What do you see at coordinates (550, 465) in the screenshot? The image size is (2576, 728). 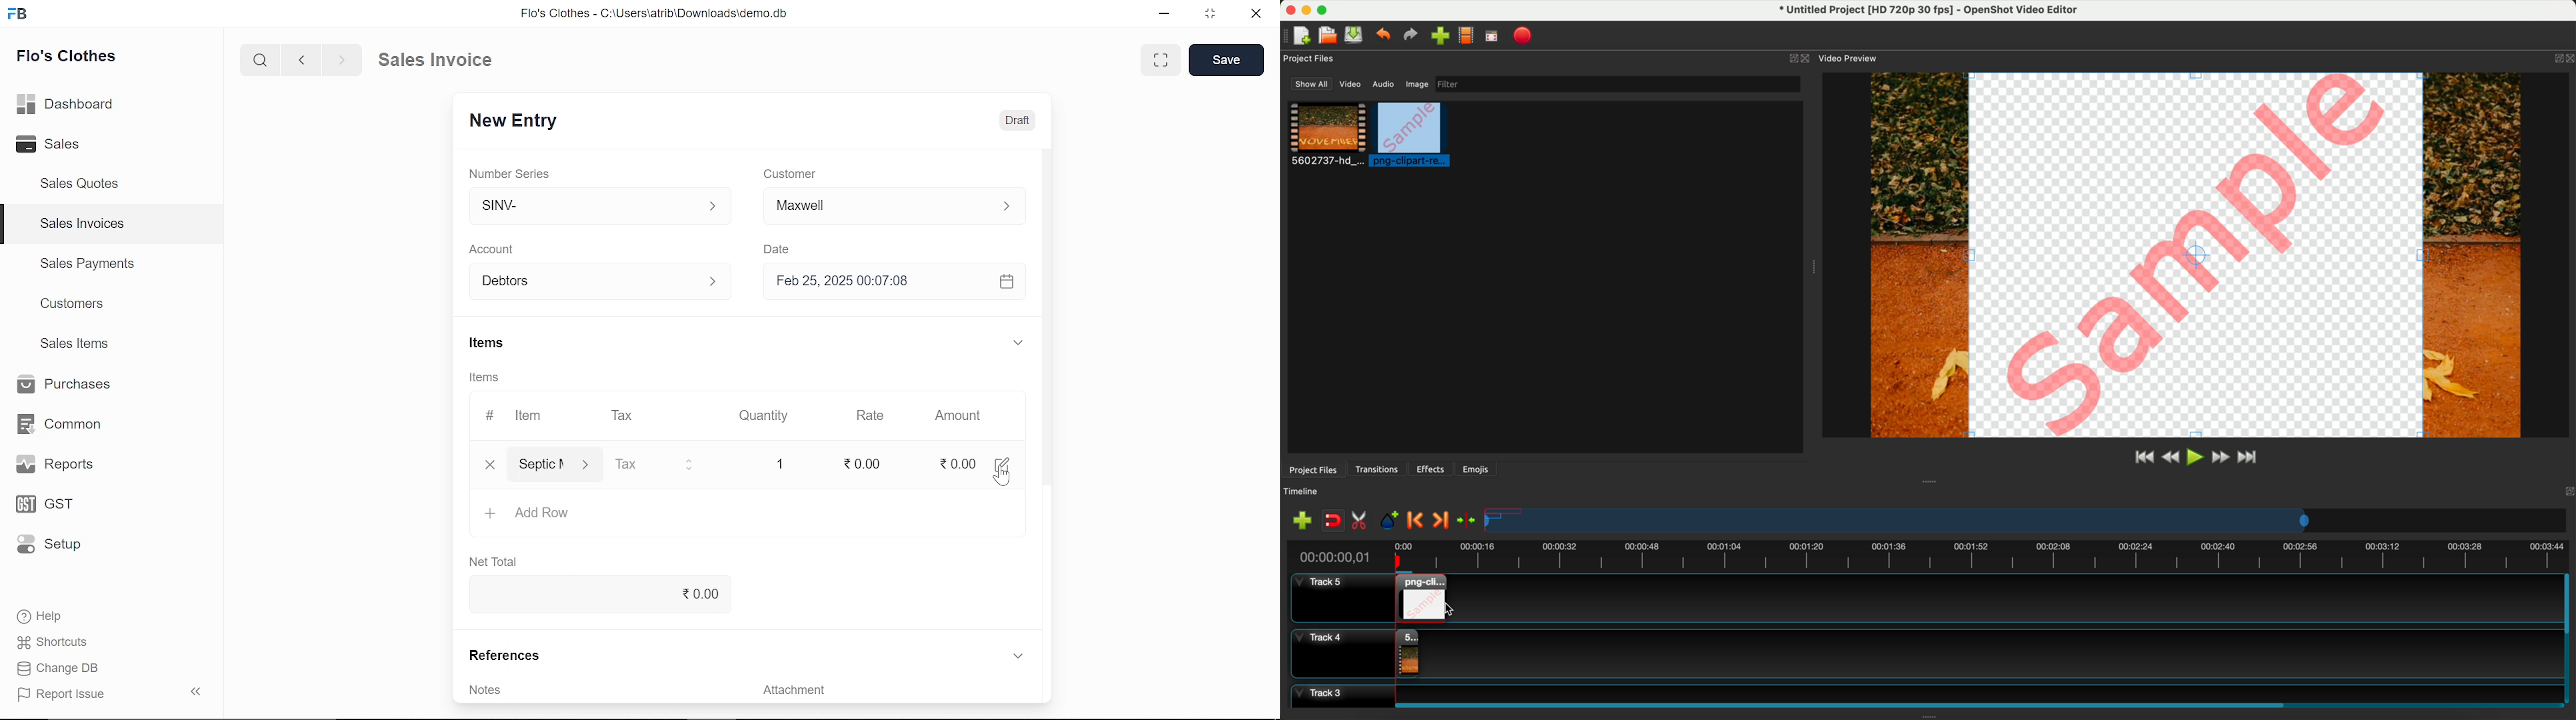 I see `Item` at bounding box center [550, 465].